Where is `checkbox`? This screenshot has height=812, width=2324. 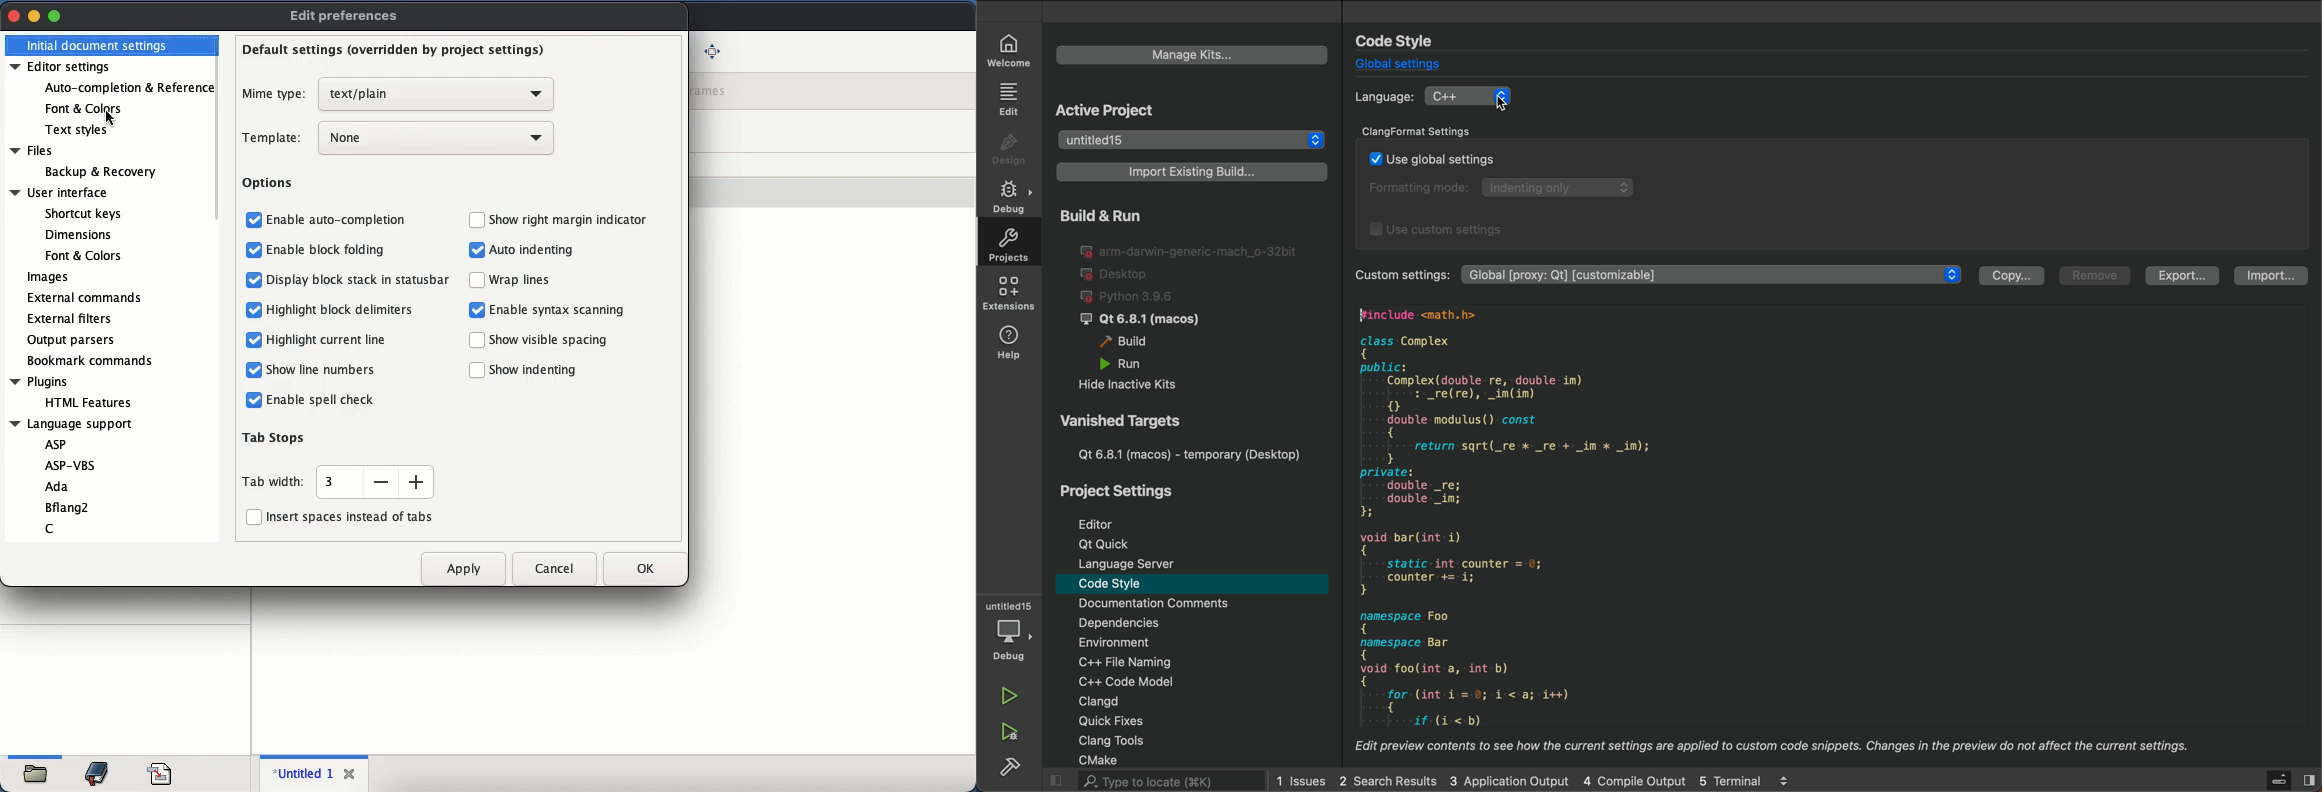
checkbox is located at coordinates (252, 400).